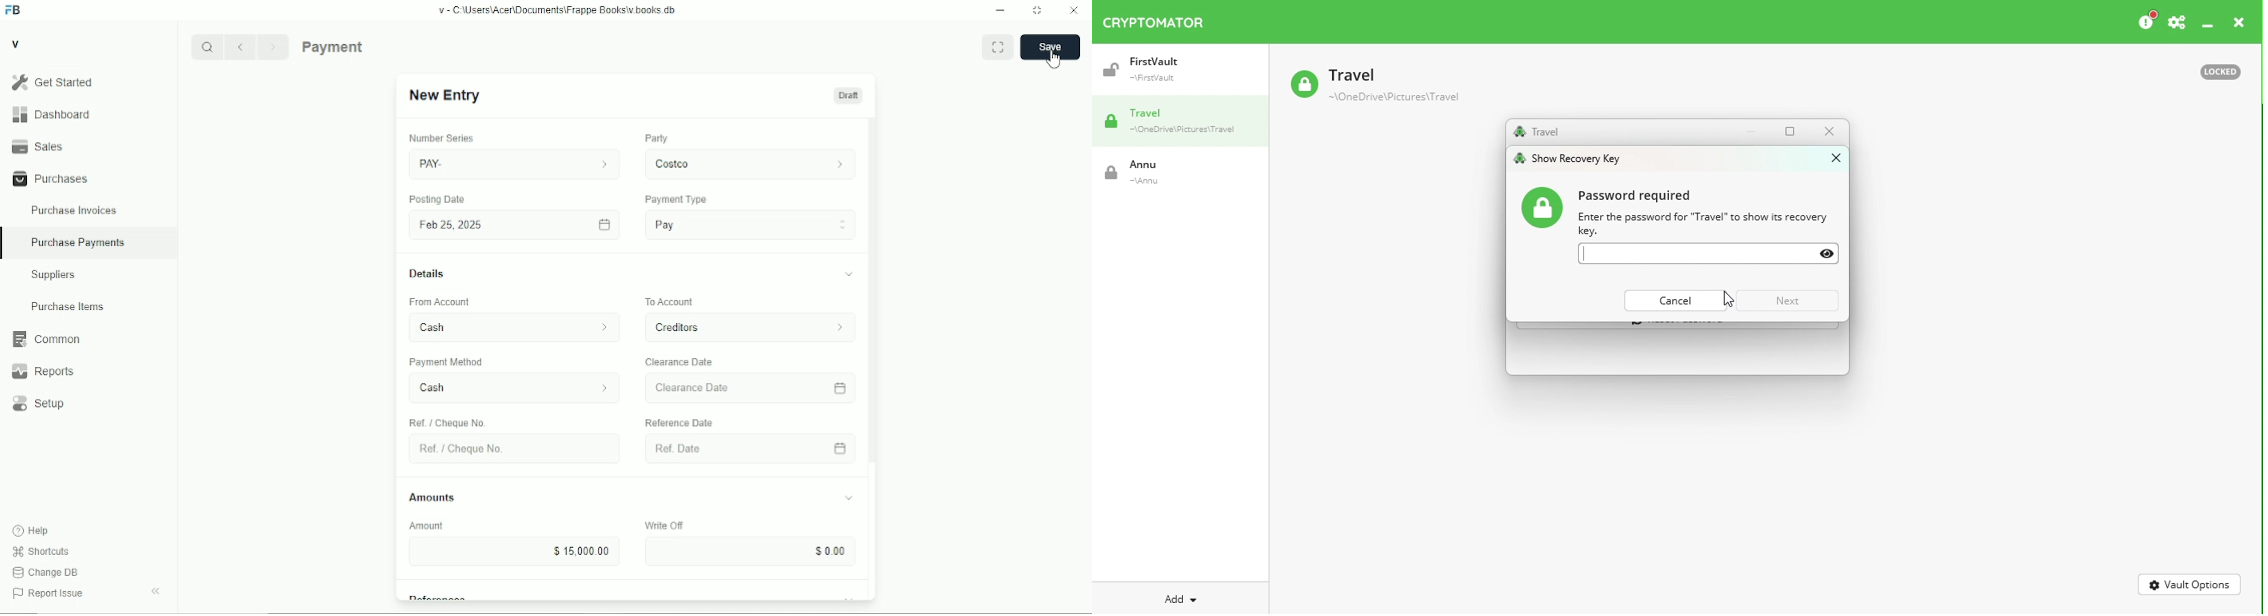 This screenshot has height=616, width=2268. Describe the element at coordinates (871, 293) in the screenshot. I see `vertical scrollbar` at that location.